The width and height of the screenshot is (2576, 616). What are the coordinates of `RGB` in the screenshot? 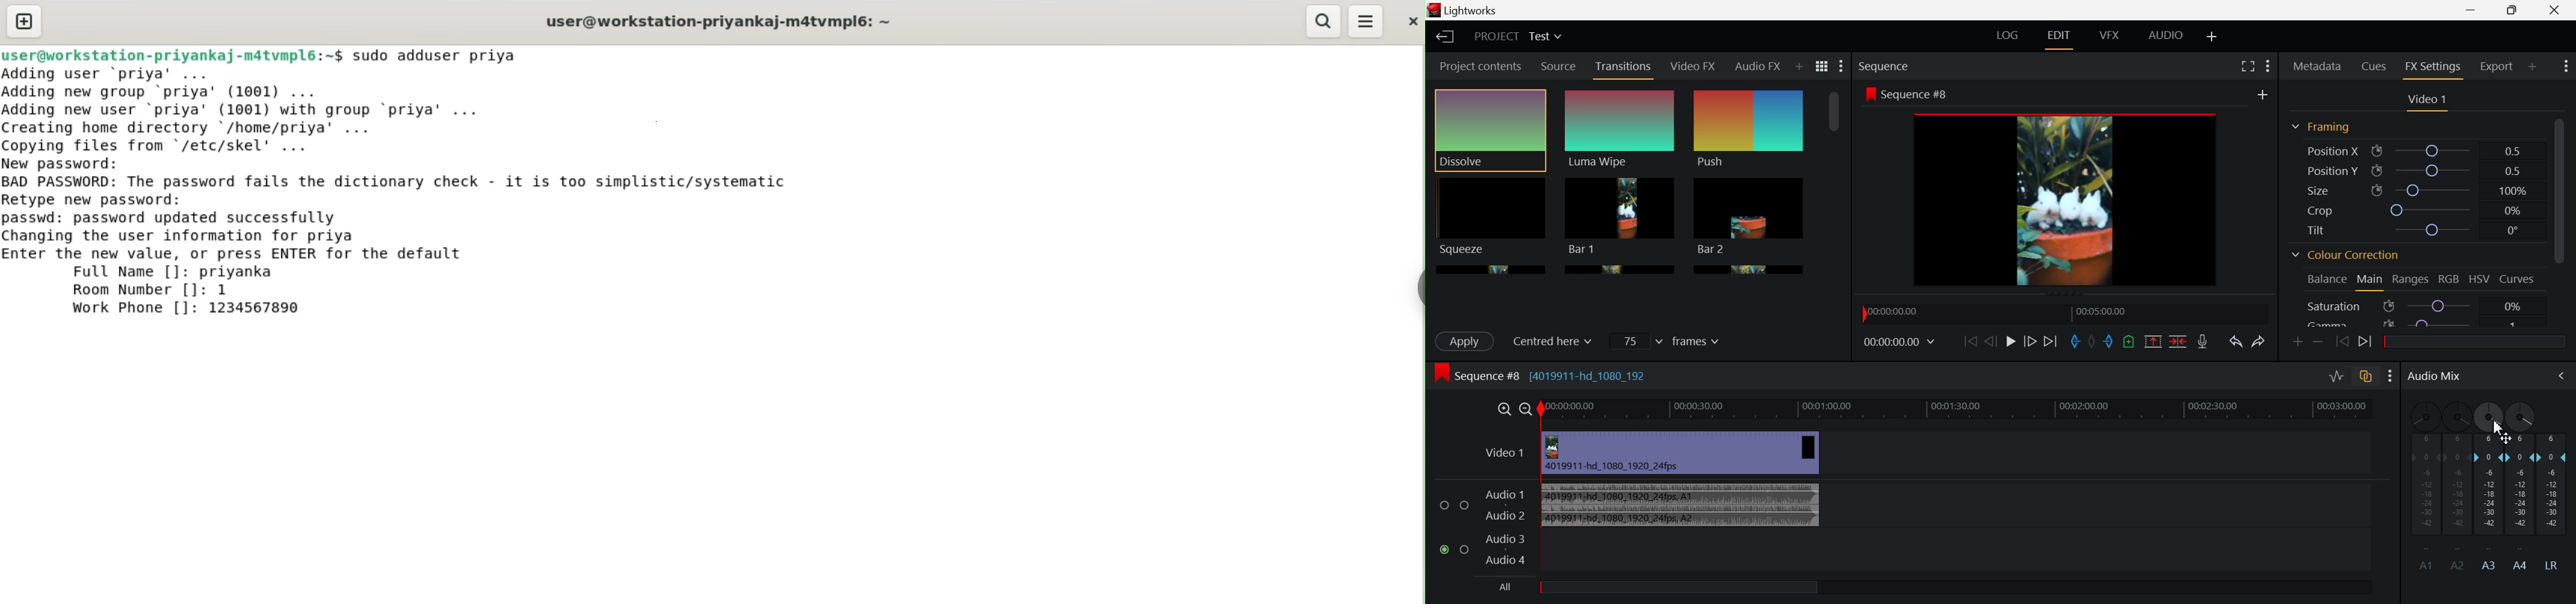 It's located at (2450, 279).